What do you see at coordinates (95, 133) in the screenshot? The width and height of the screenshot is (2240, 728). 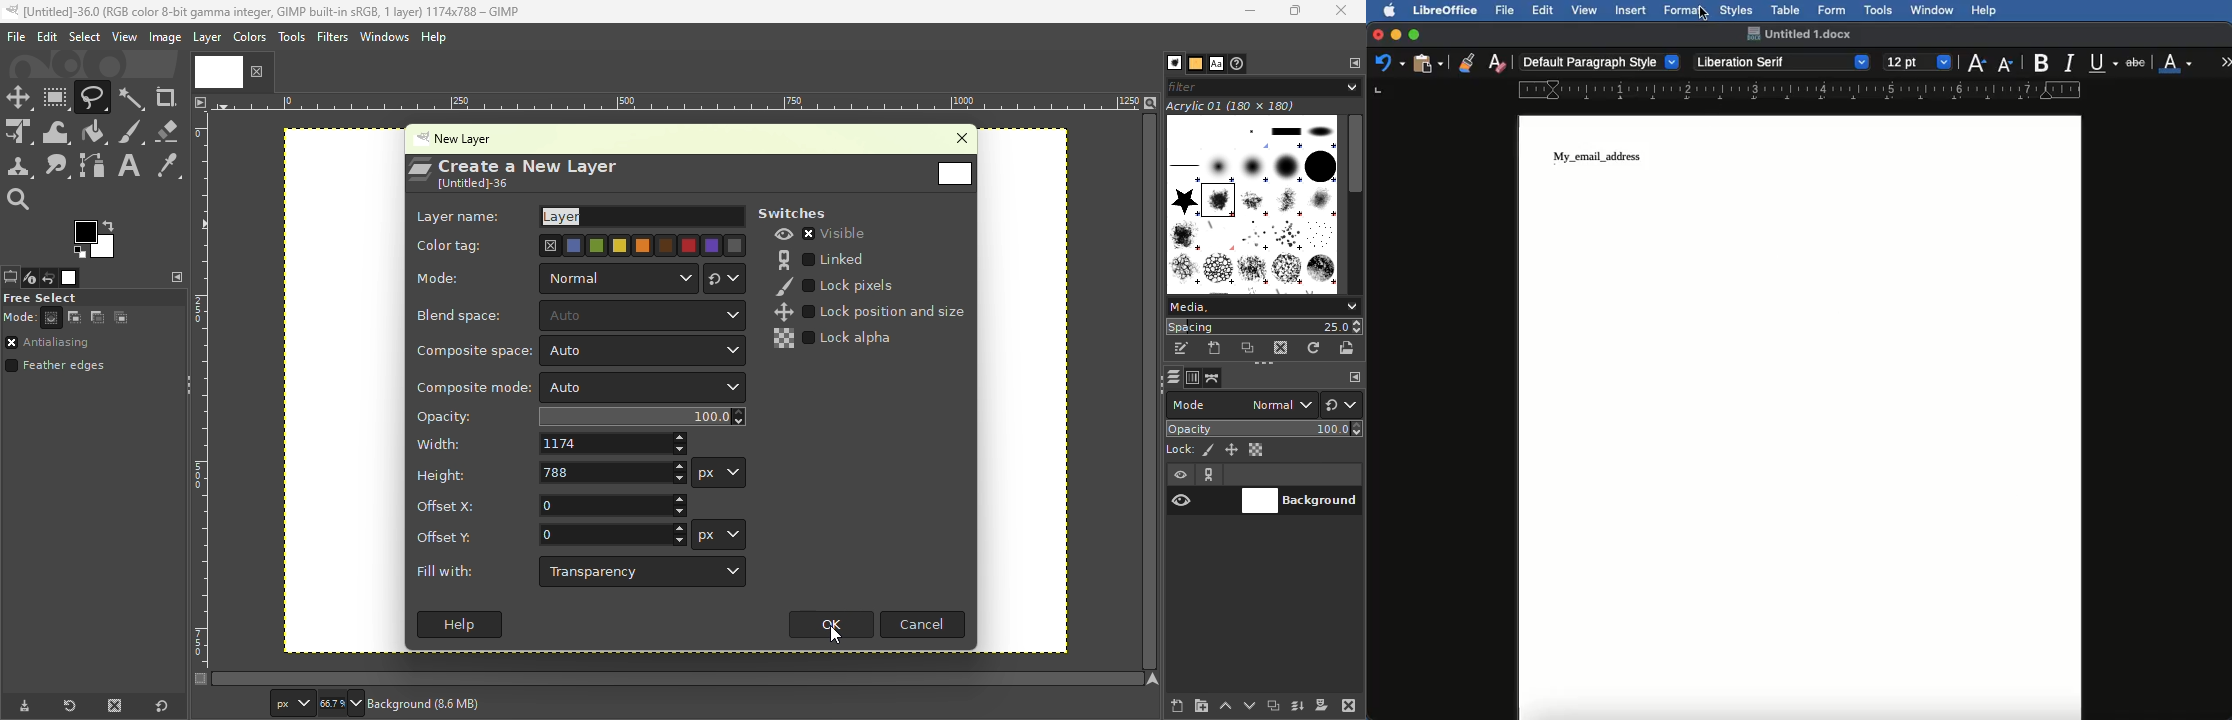 I see `Paint` at bounding box center [95, 133].